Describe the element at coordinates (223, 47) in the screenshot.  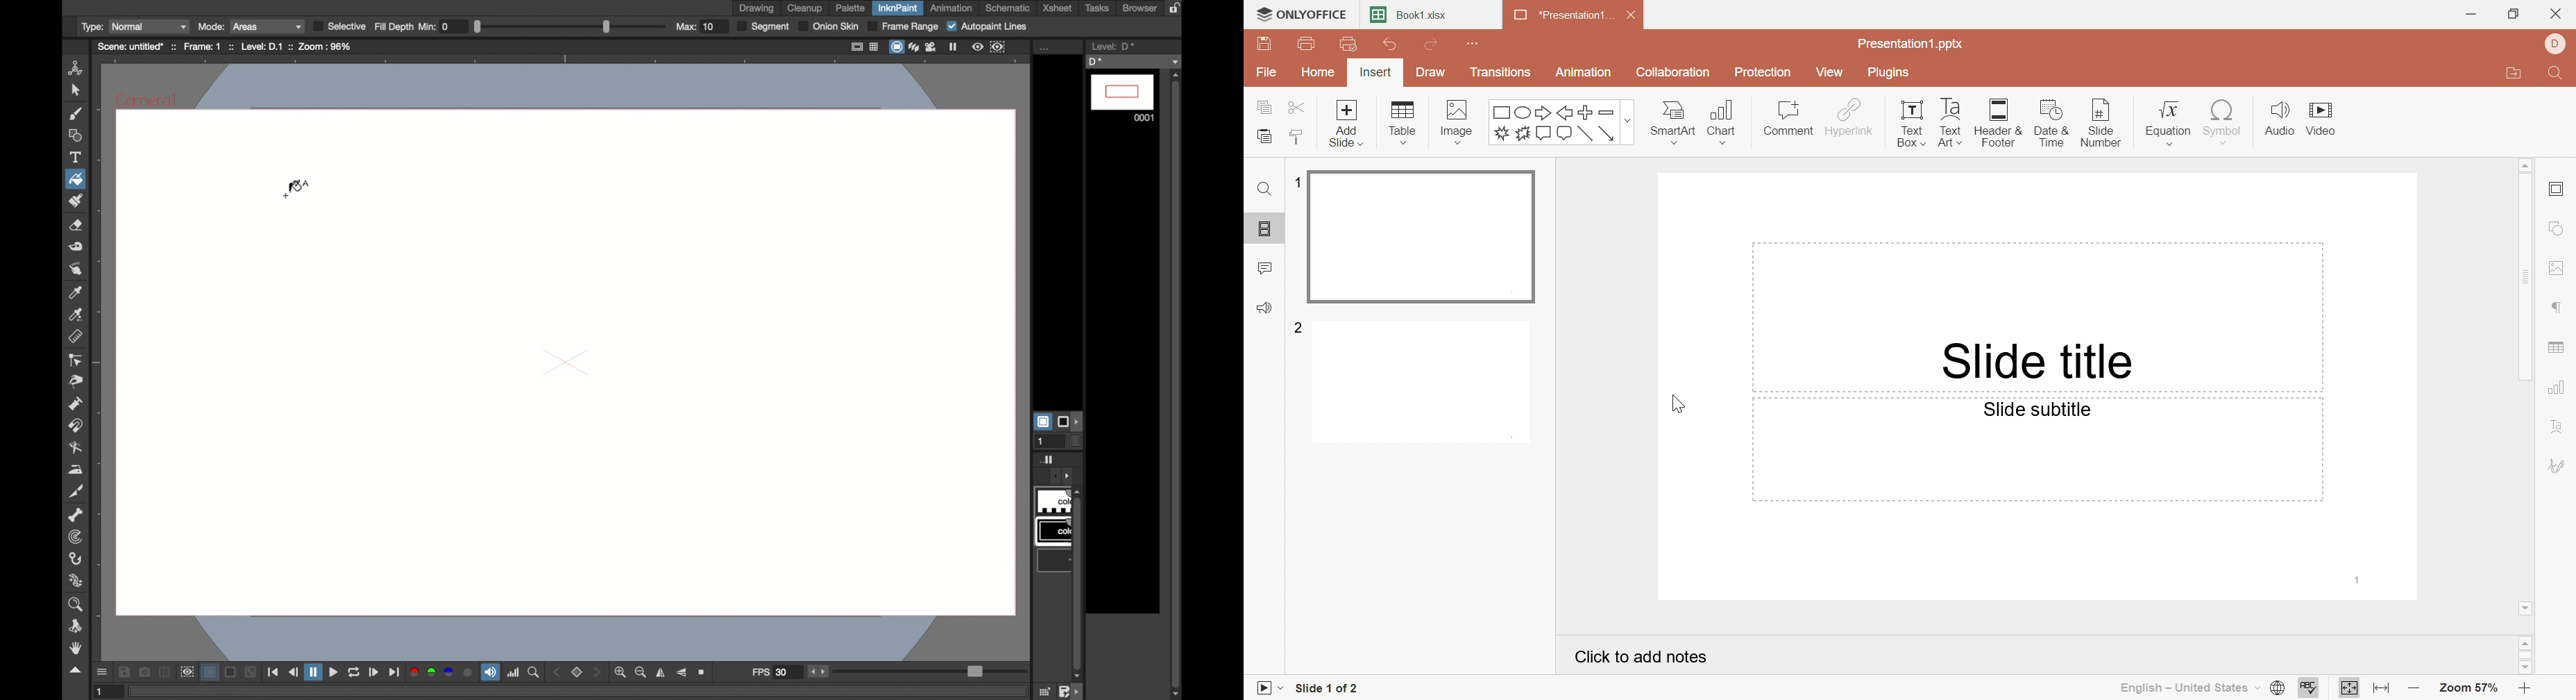
I see `scene: untitle* :: Frame: 1 :: Level: D.1 :: Zoom: 50%` at that location.